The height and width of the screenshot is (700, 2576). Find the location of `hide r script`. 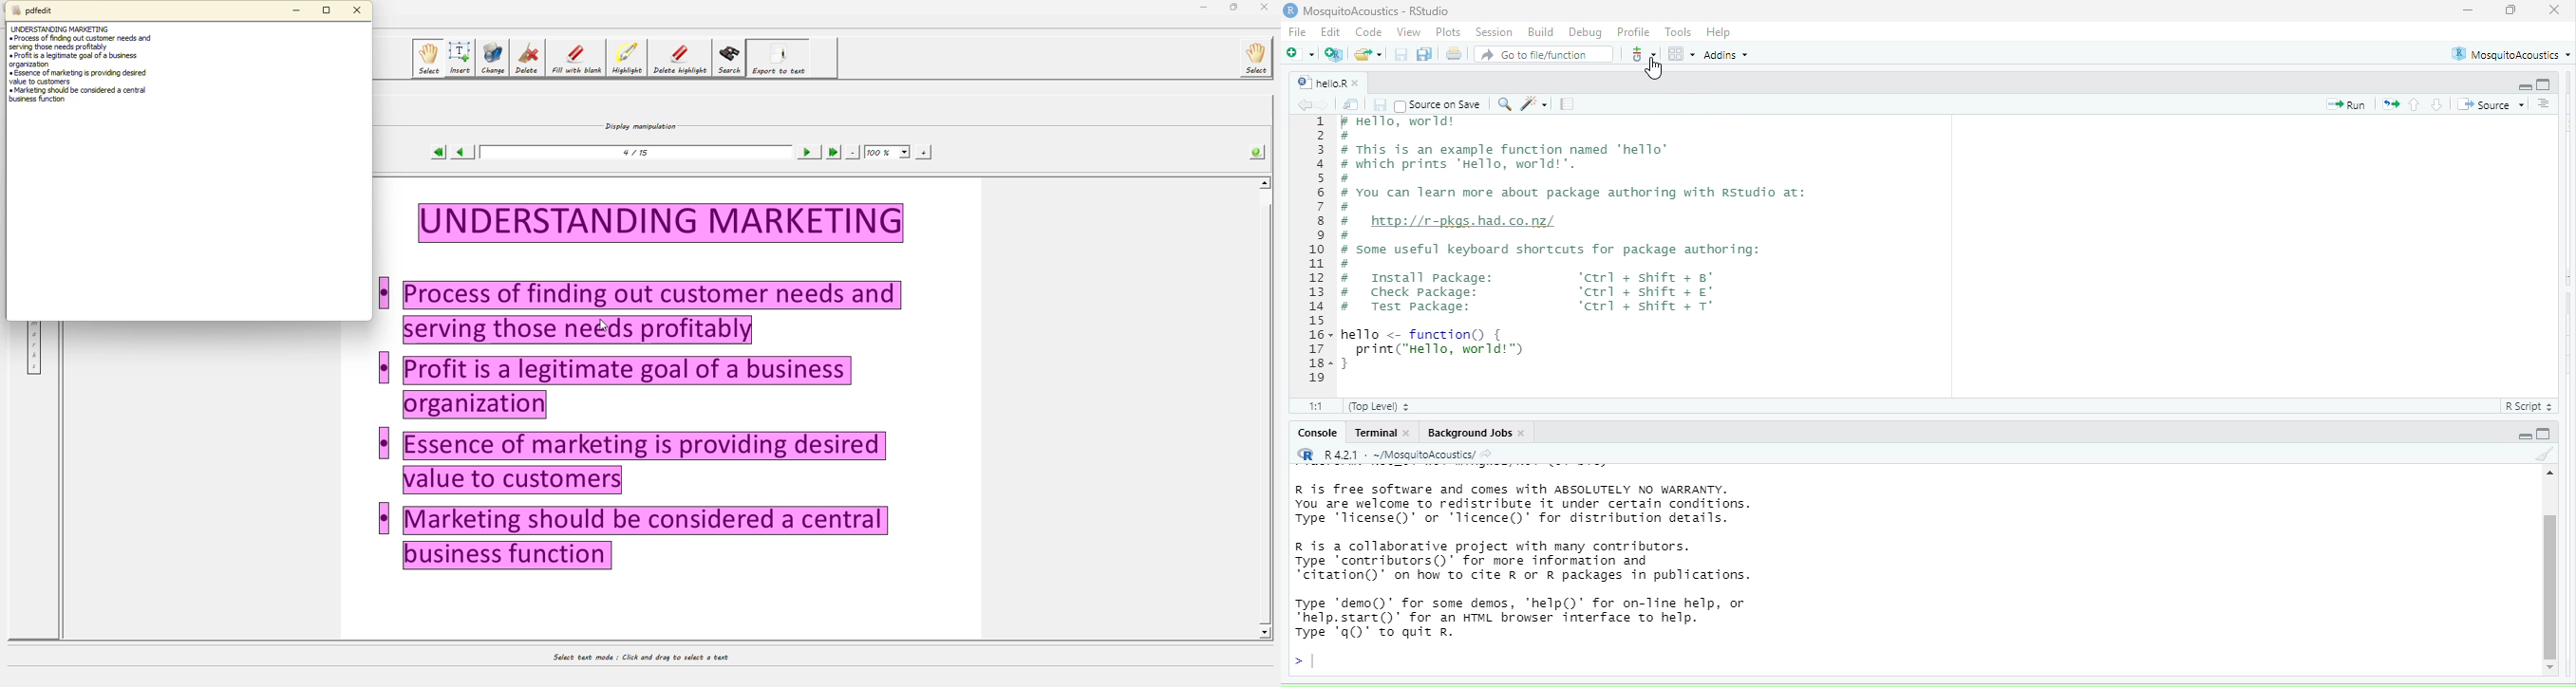

hide r script is located at coordinates (2523, 85).